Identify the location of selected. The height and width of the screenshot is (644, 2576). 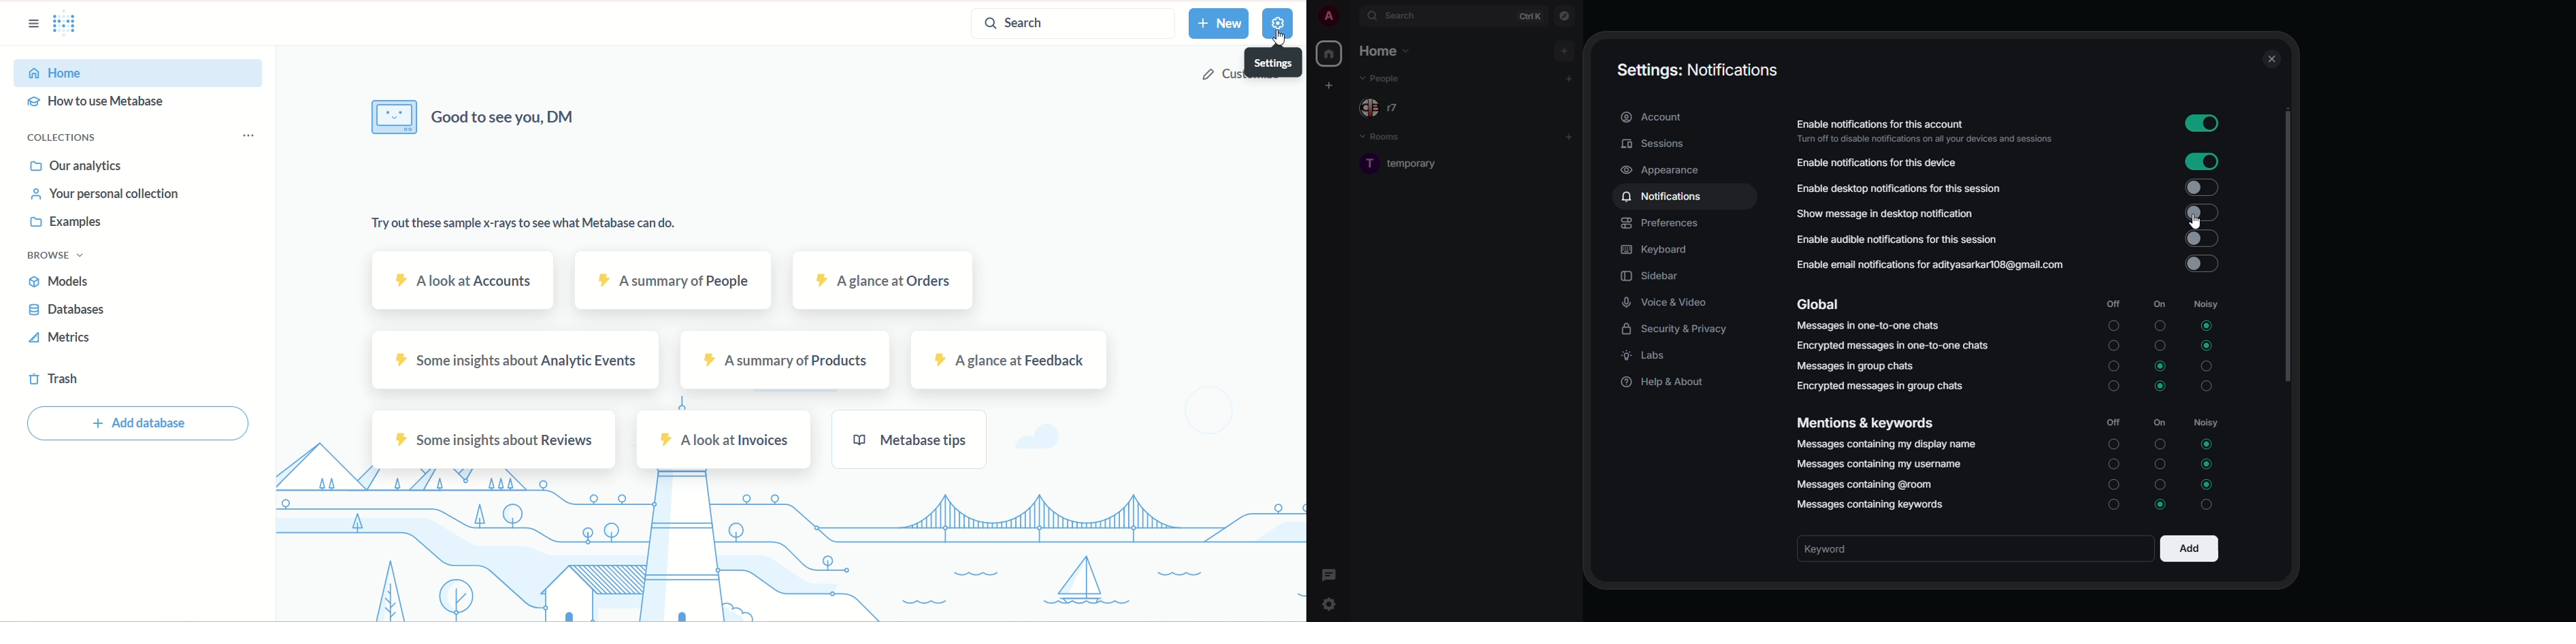
(2205, 444).